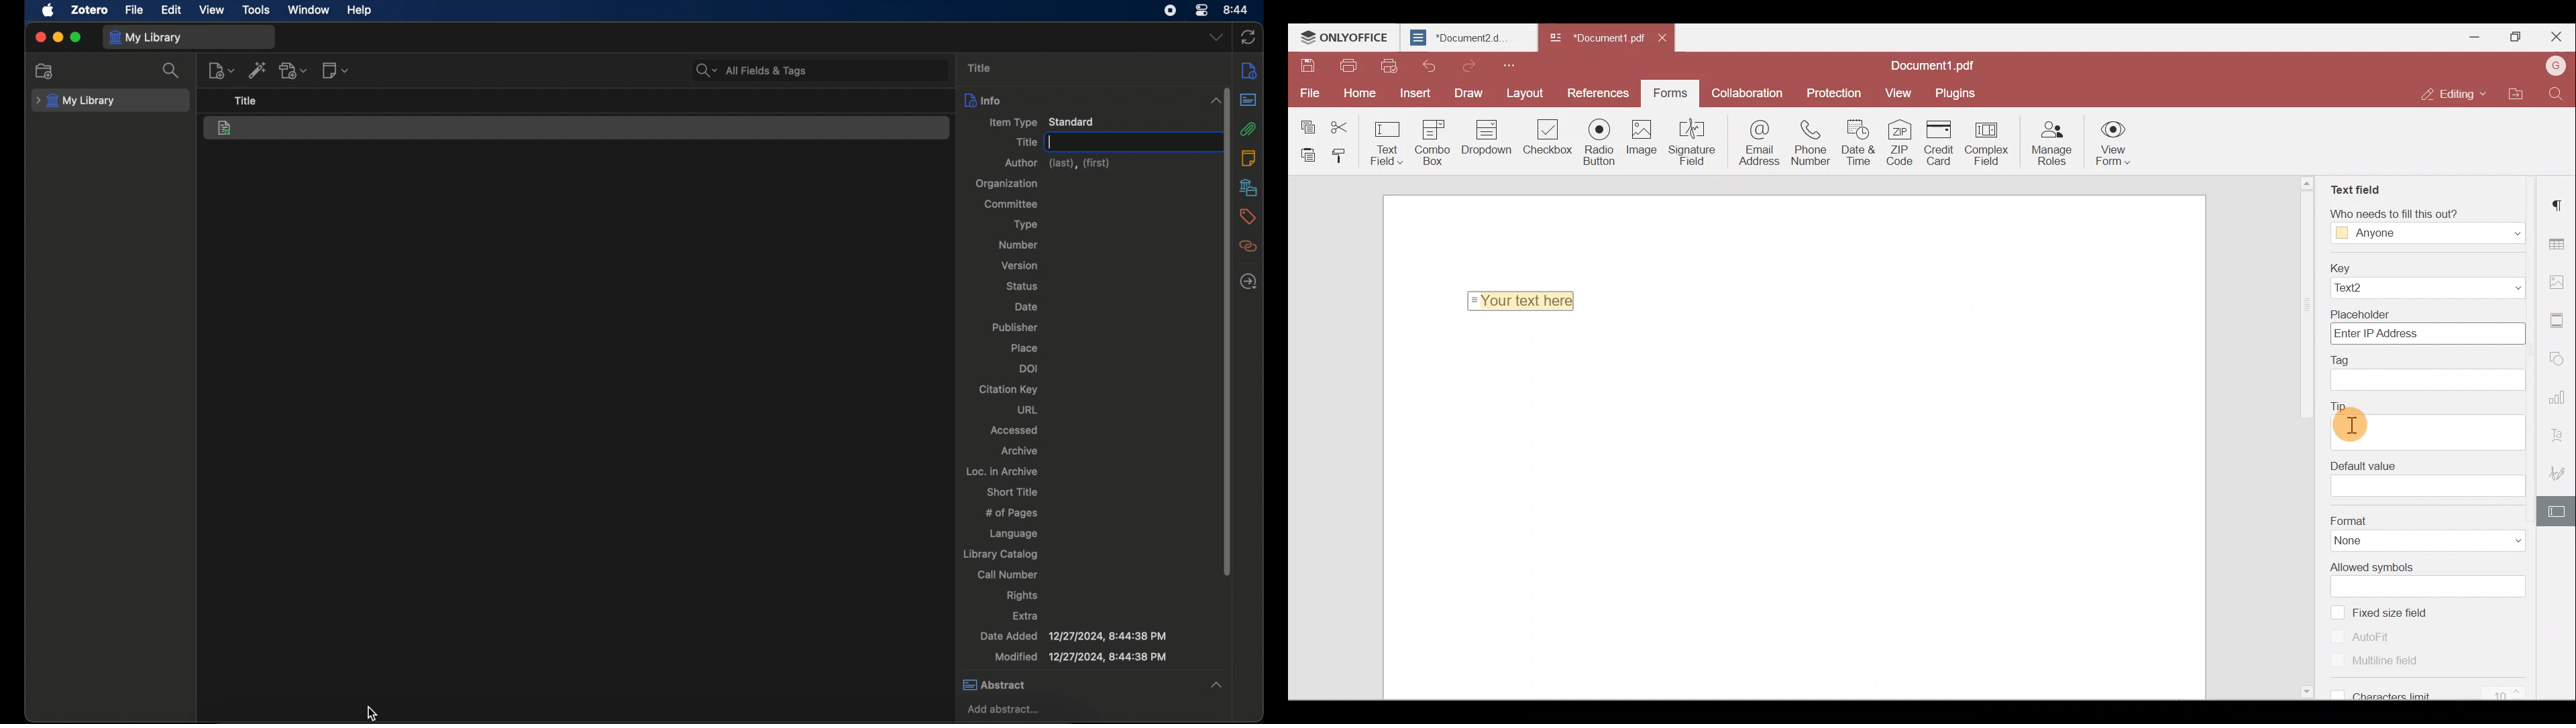  Describe the element at coordinates (1076, 686) in the screenshot. I see `abstract` at that location.